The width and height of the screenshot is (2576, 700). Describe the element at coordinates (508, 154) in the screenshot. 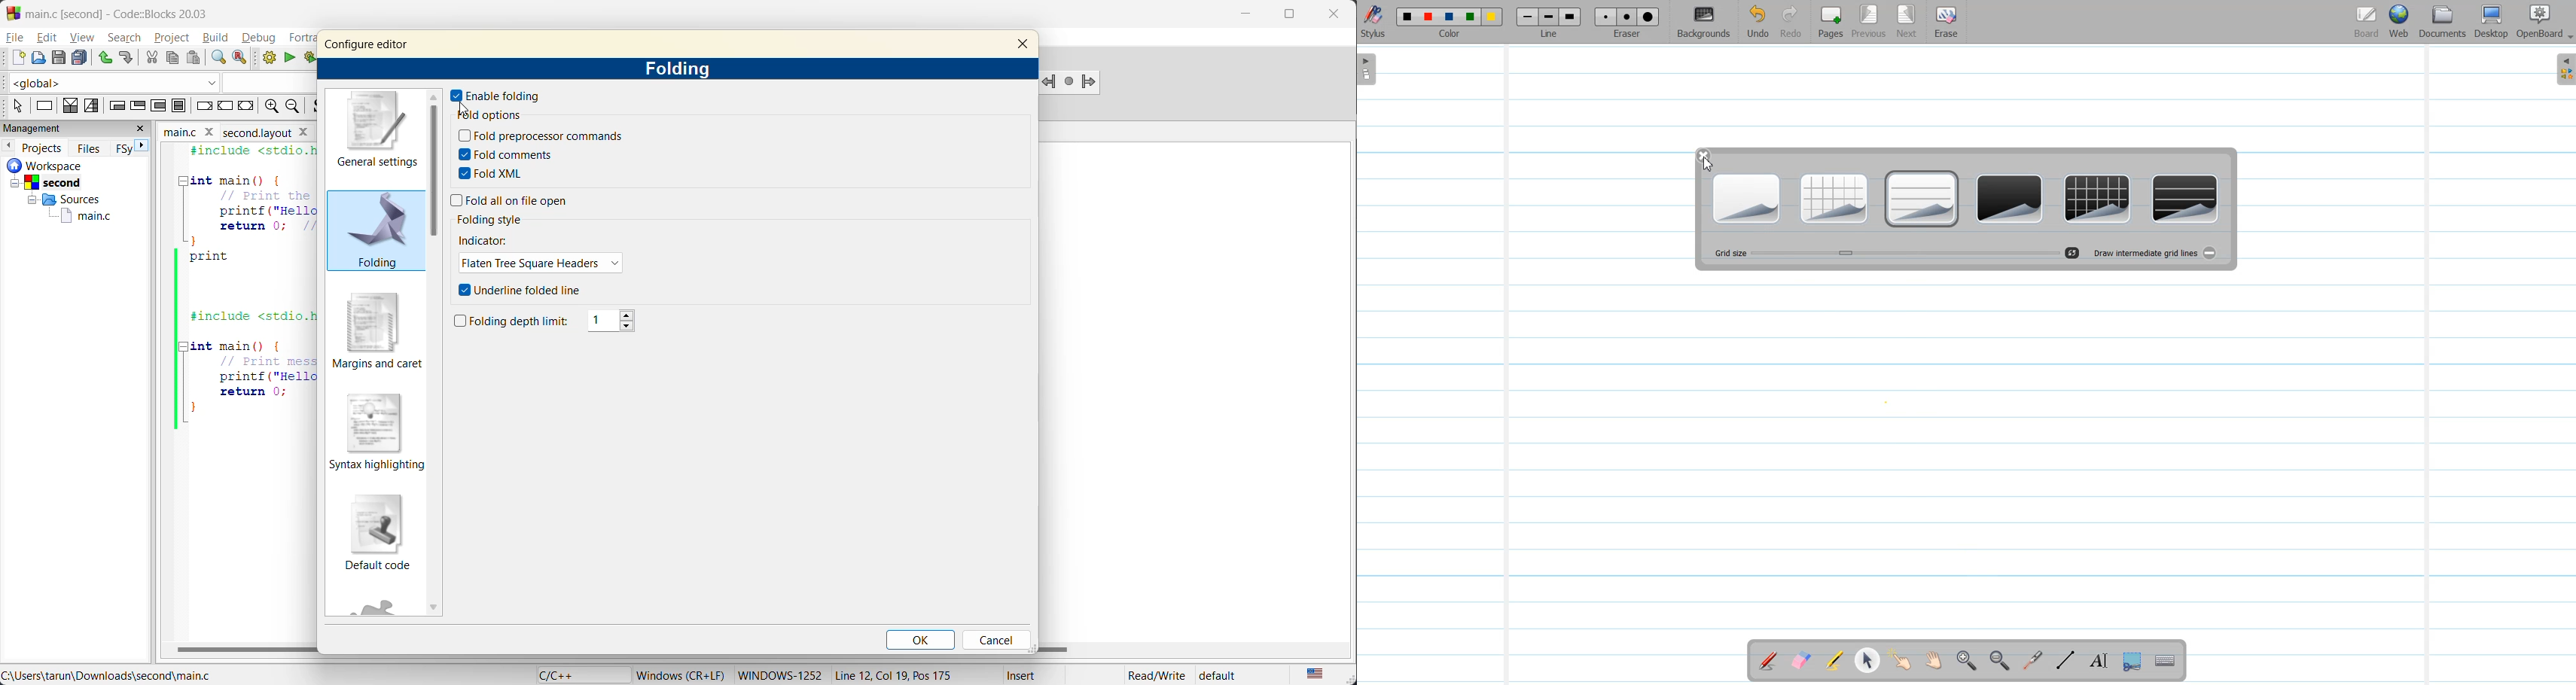

I see `fold comments` at that location.